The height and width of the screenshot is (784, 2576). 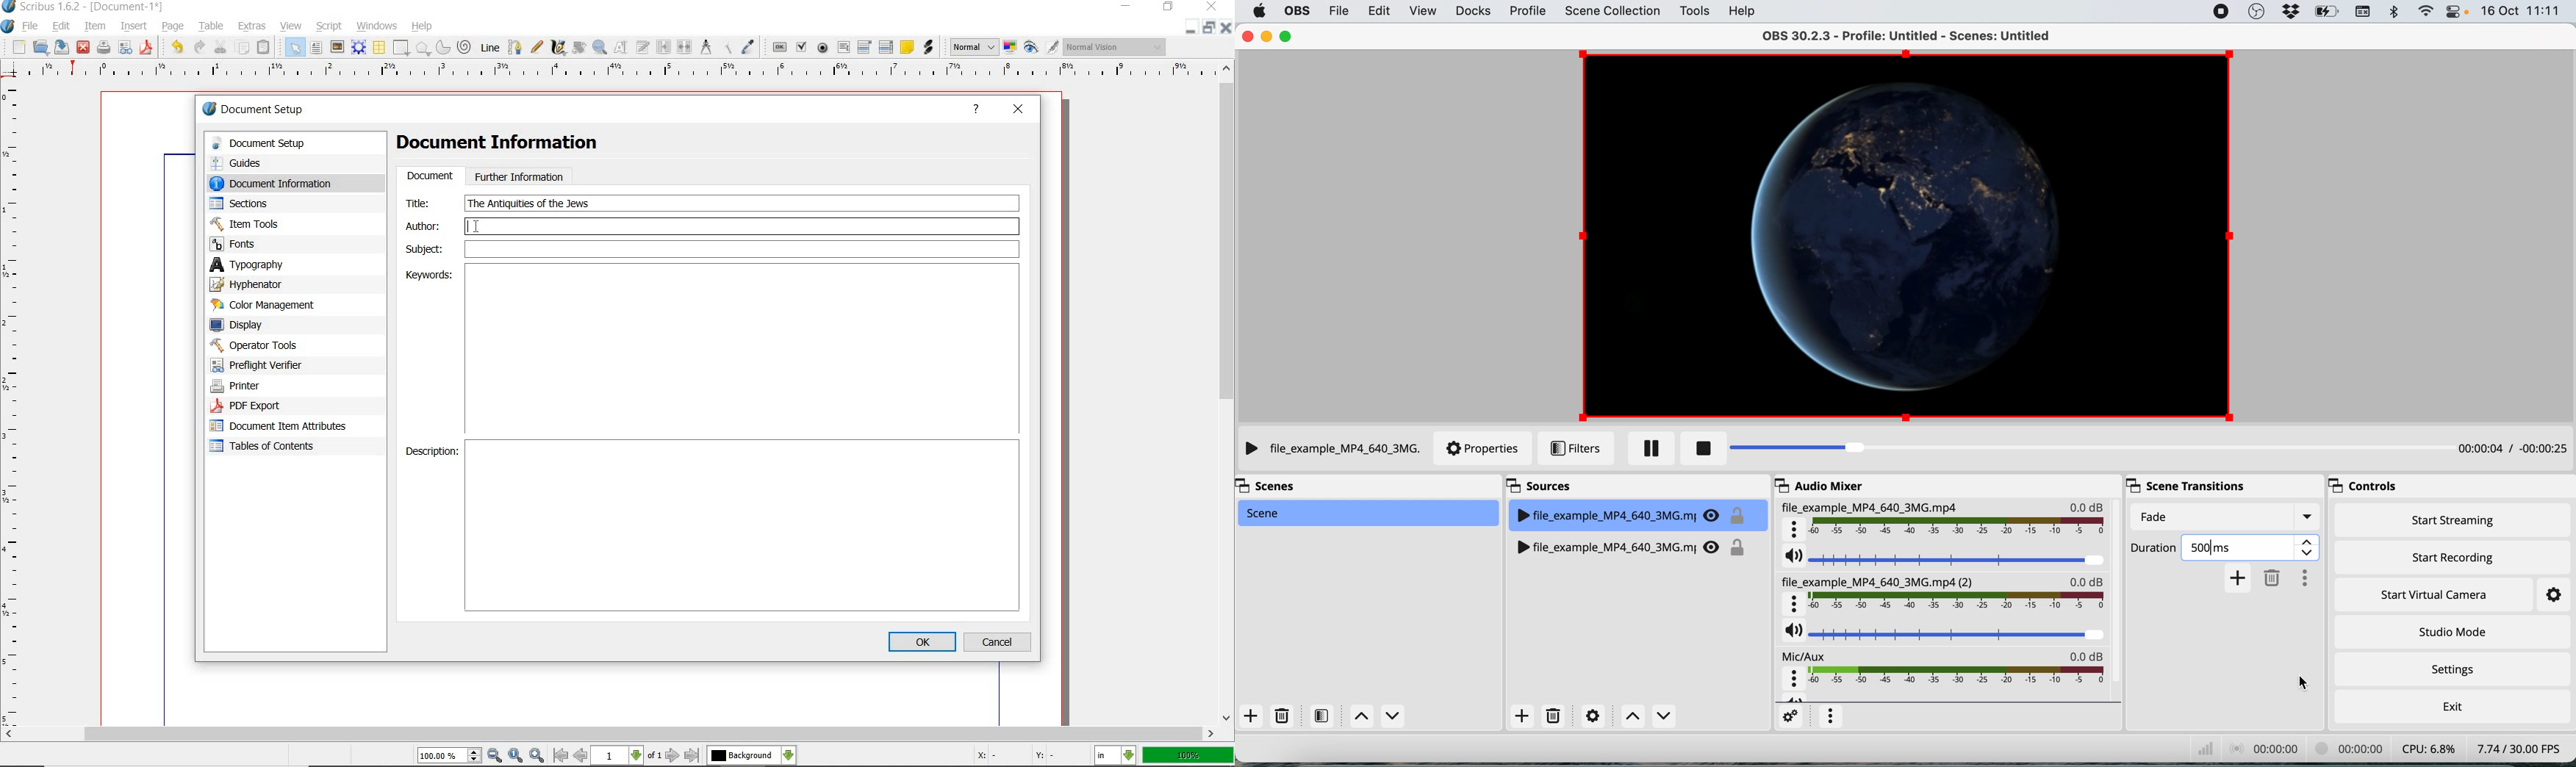 What do you see at coordinates (1187, 757) in the screenshot?
I see `zoom factor` at bounding box center [1187, 757].